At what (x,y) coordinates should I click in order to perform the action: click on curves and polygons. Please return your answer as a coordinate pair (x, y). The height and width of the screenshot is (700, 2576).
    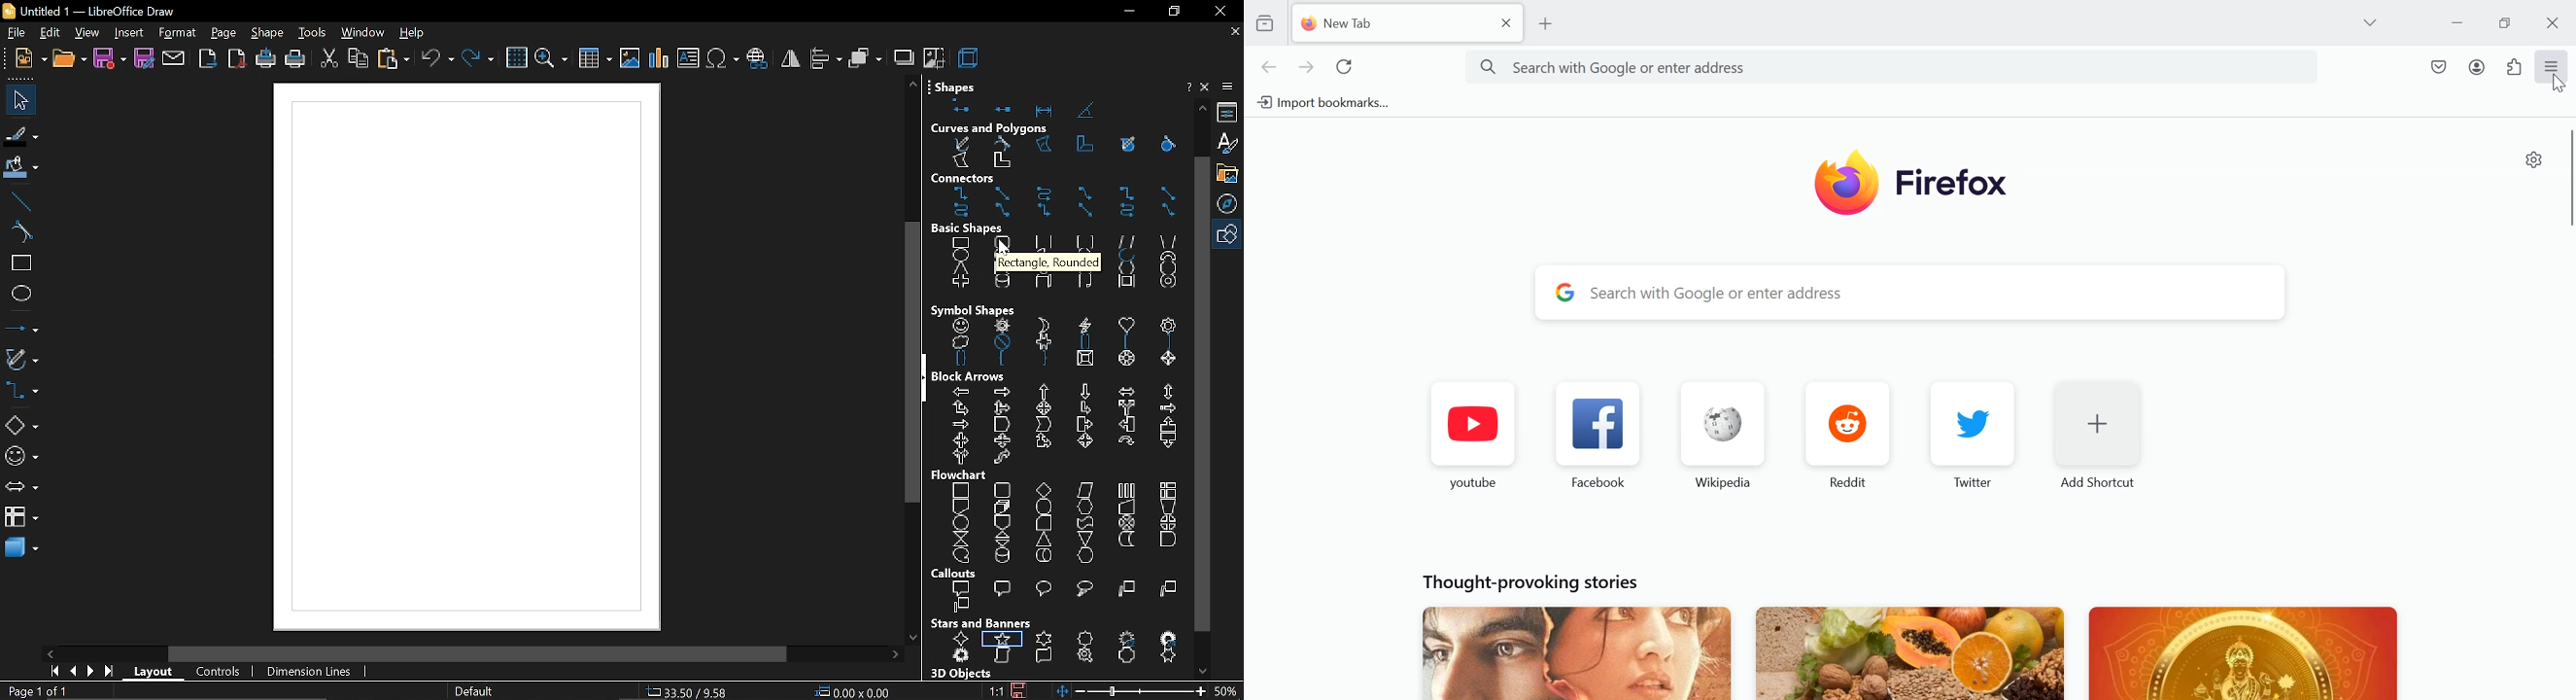
    Looking at the image, I should click on (990, 128).